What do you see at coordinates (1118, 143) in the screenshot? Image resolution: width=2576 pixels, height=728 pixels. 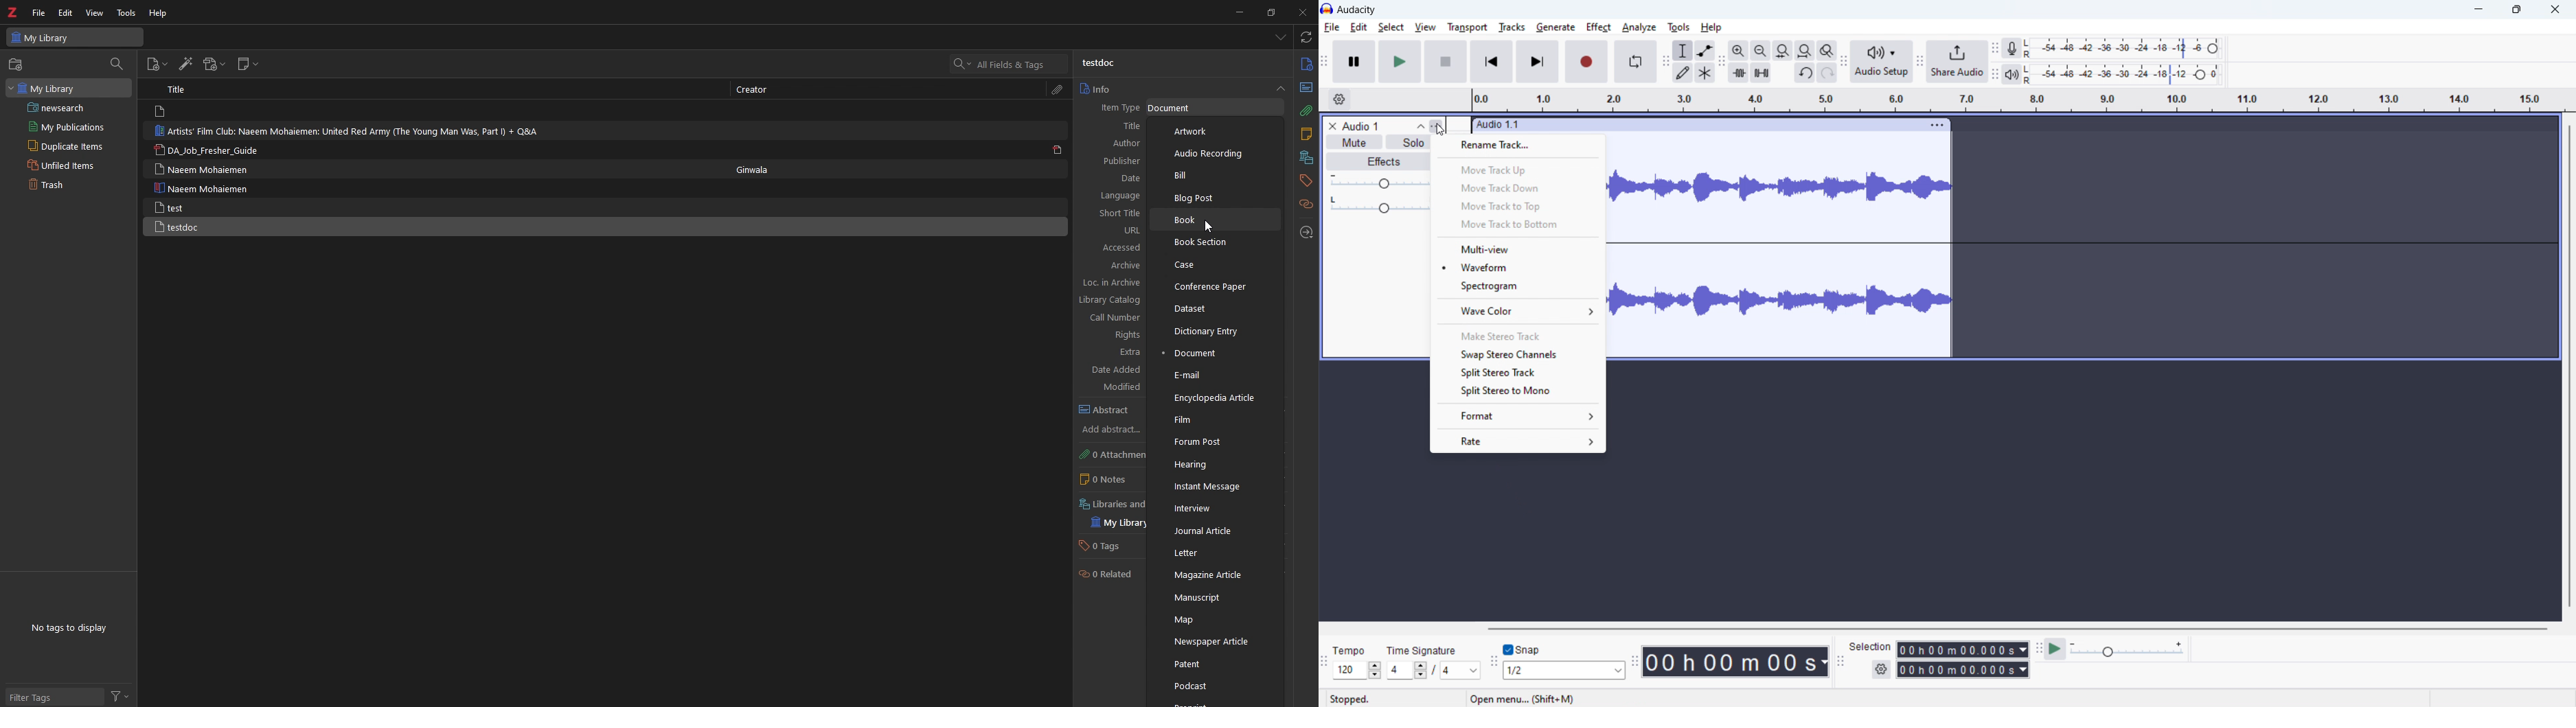 I see `Author` at bounding box center [1118, 143].